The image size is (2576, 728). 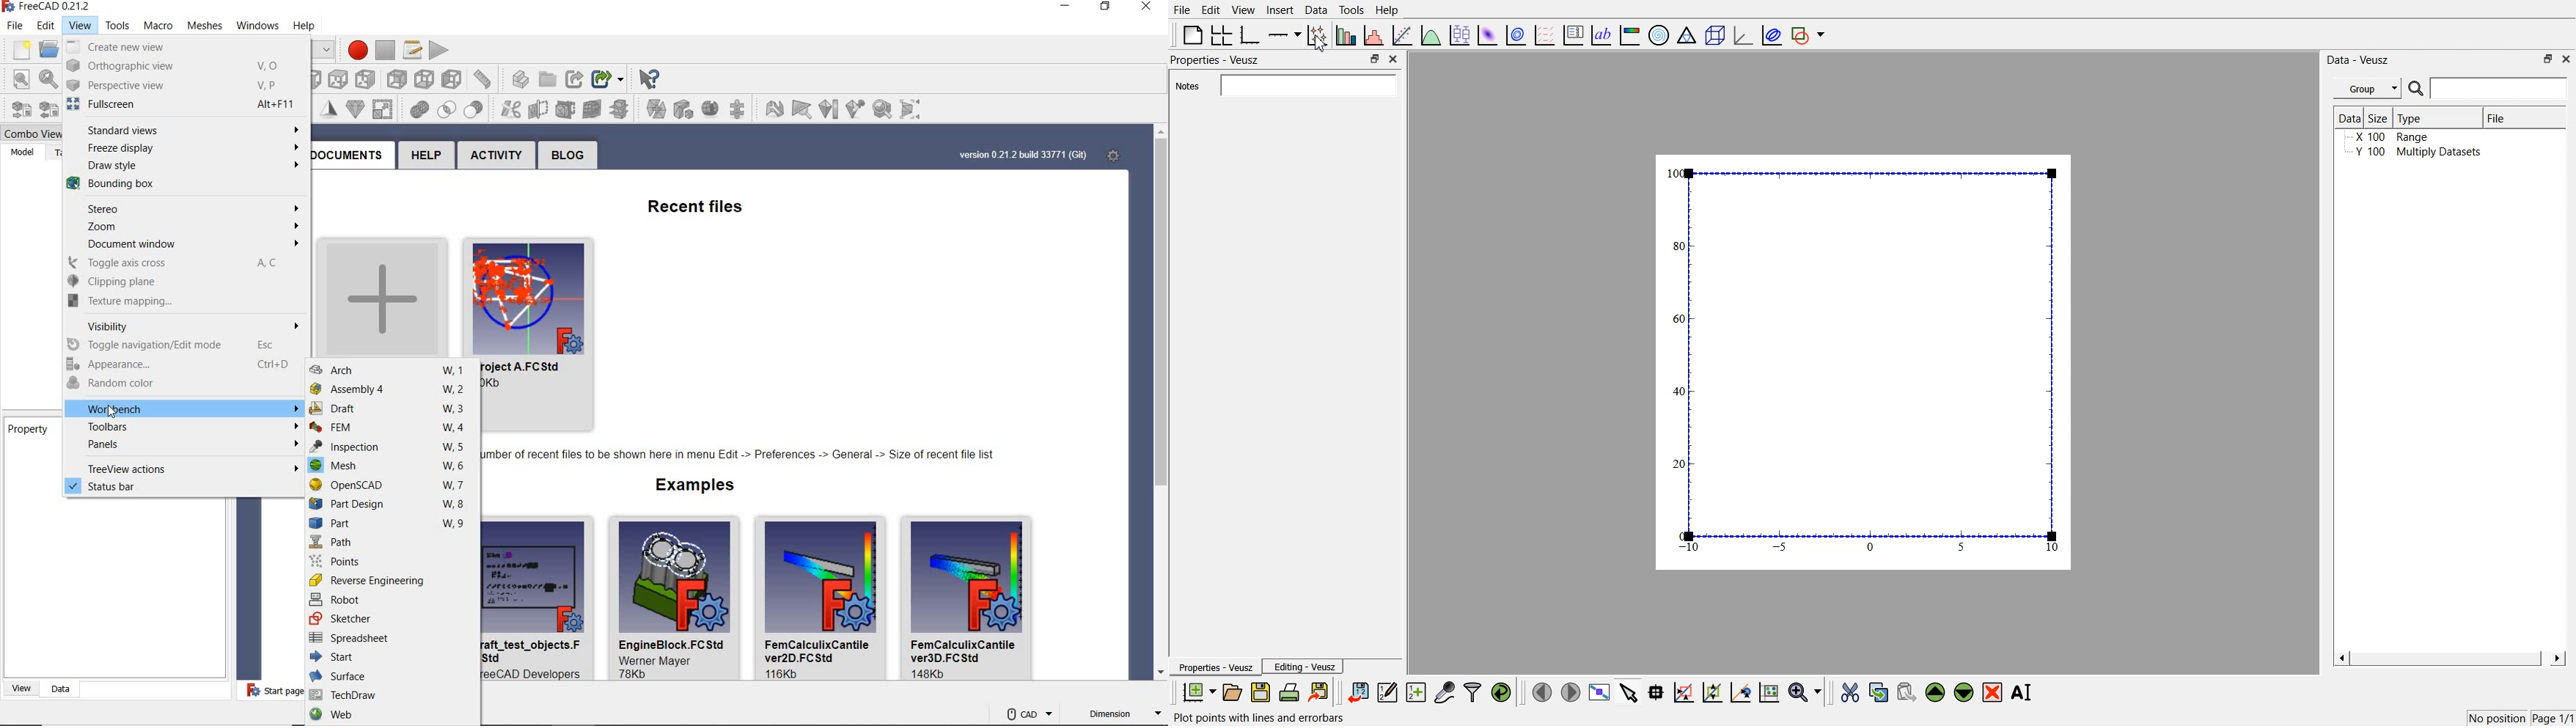 I want to click on remove the selected widgets, so click(x=1994, y=692).